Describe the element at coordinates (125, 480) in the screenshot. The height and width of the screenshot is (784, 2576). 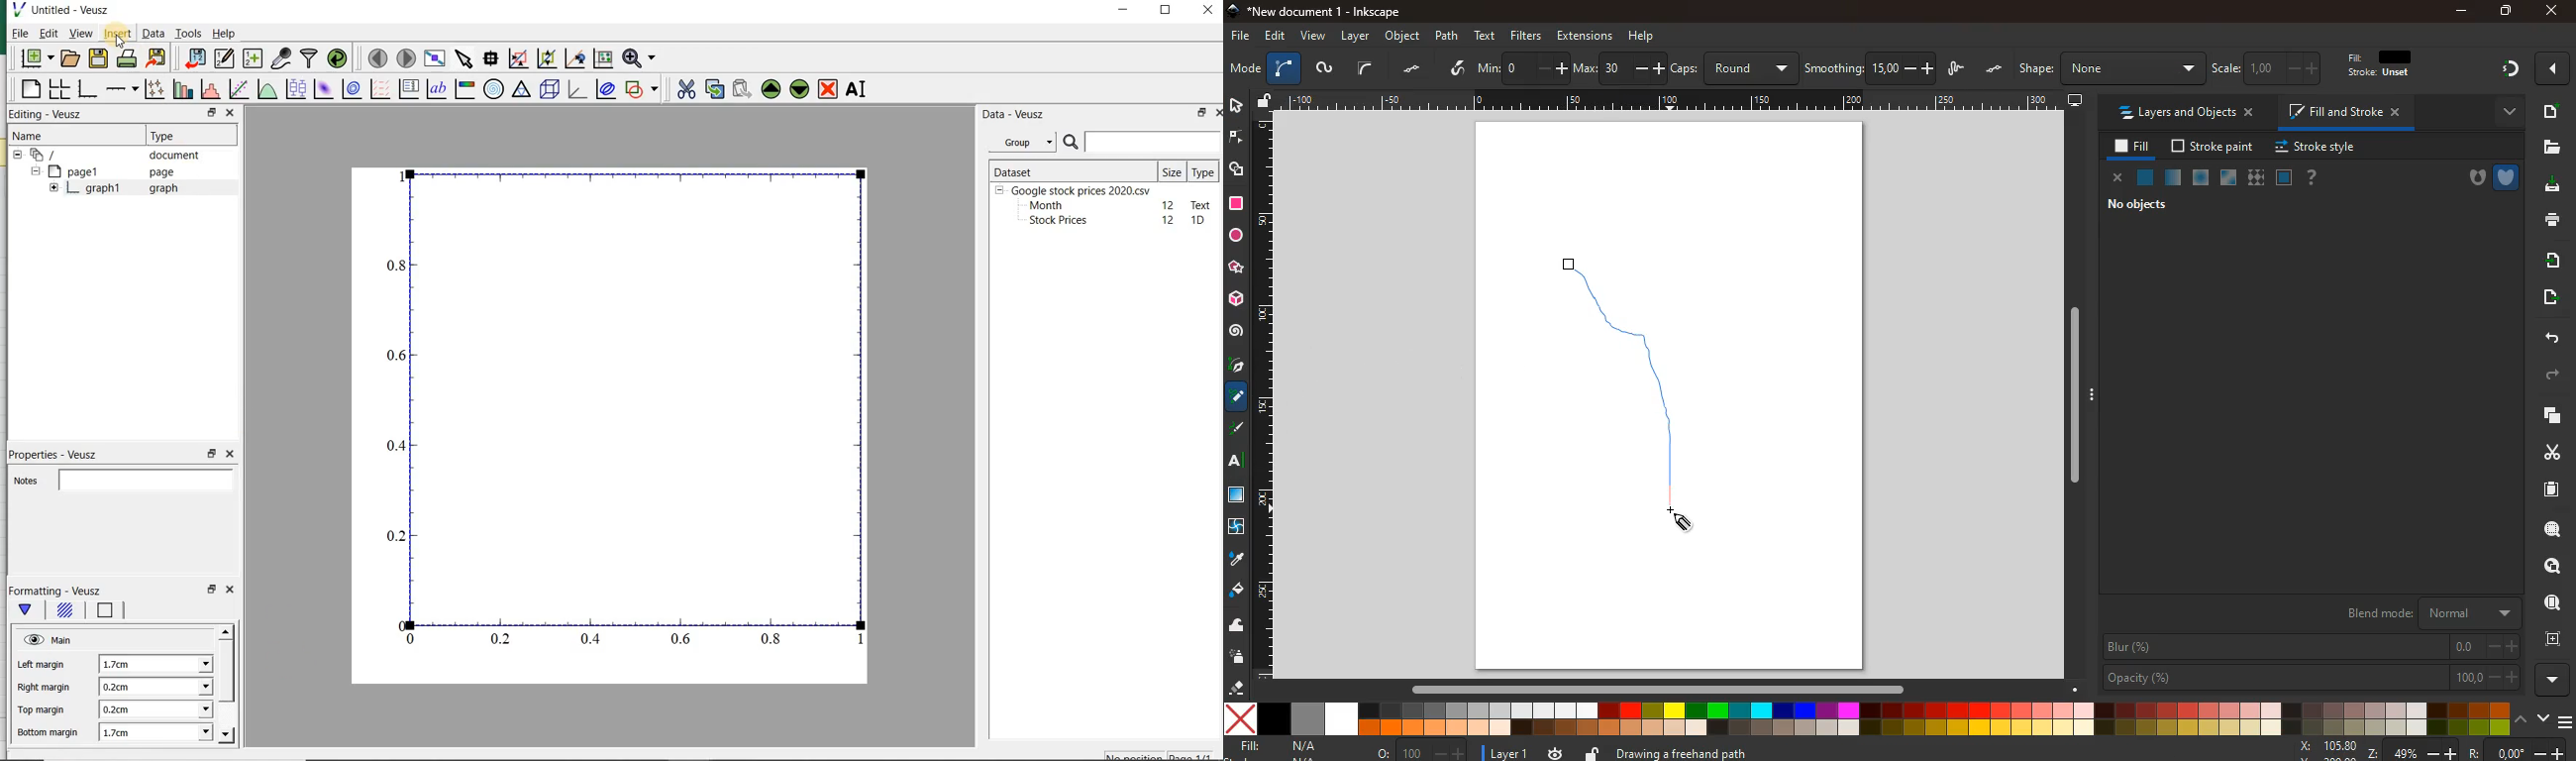
I see `Notes` at that location.